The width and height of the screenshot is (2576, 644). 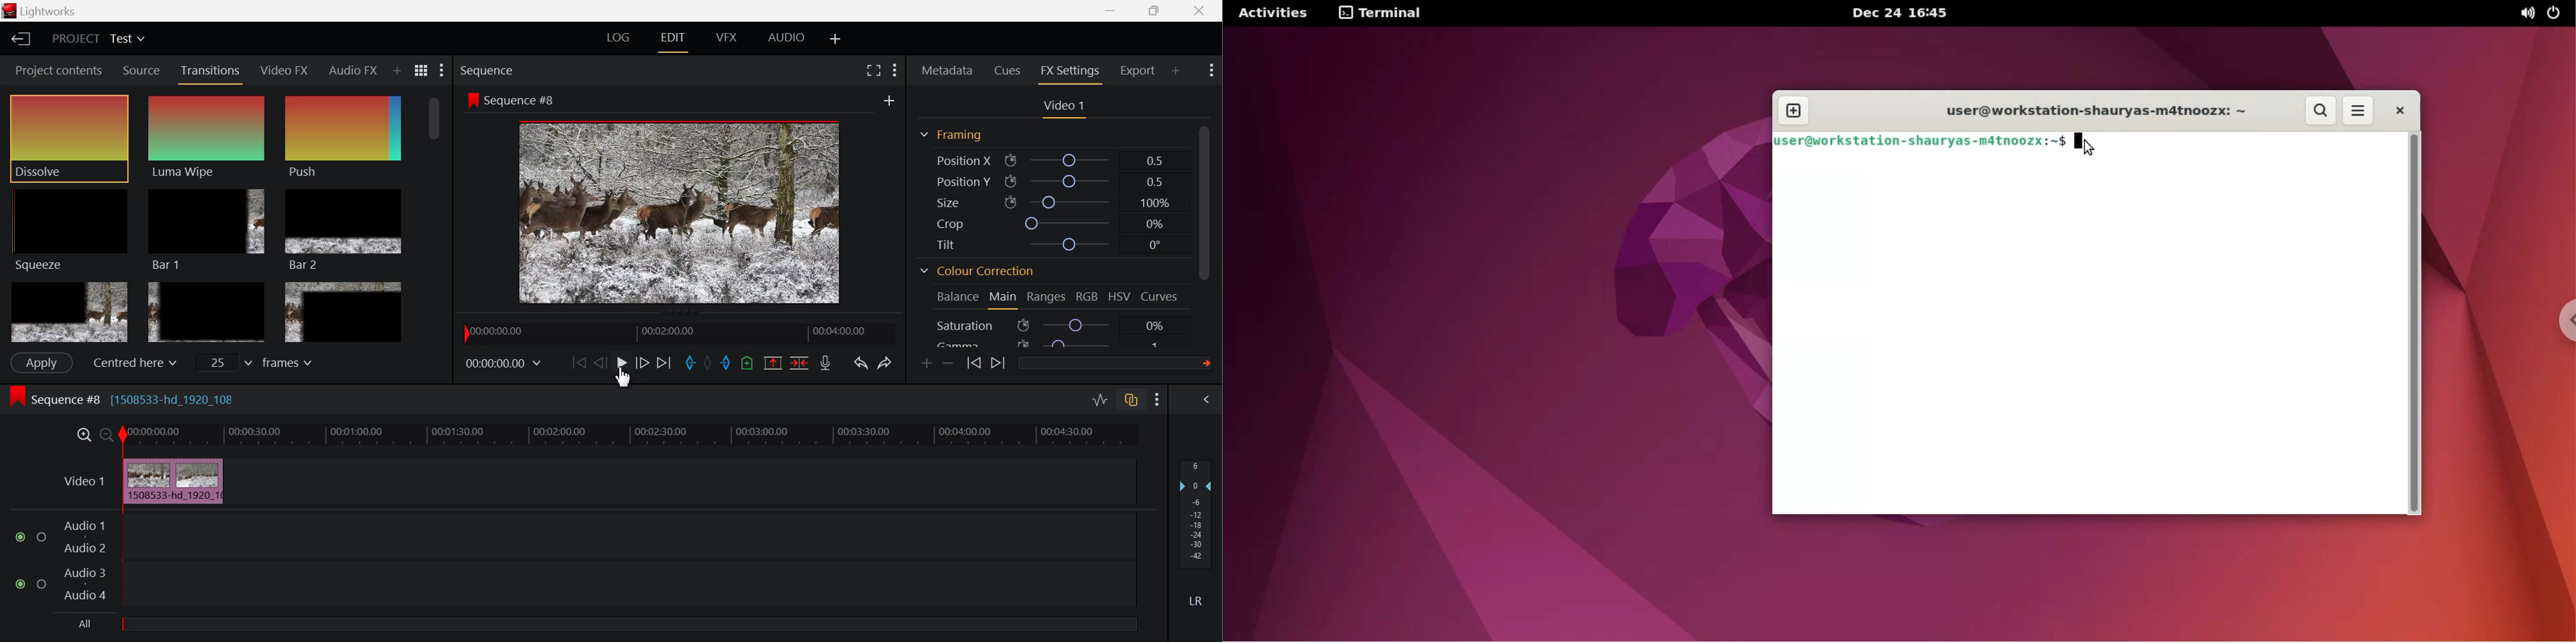 I want to click on Position Y, so click(x=1054, y=182).